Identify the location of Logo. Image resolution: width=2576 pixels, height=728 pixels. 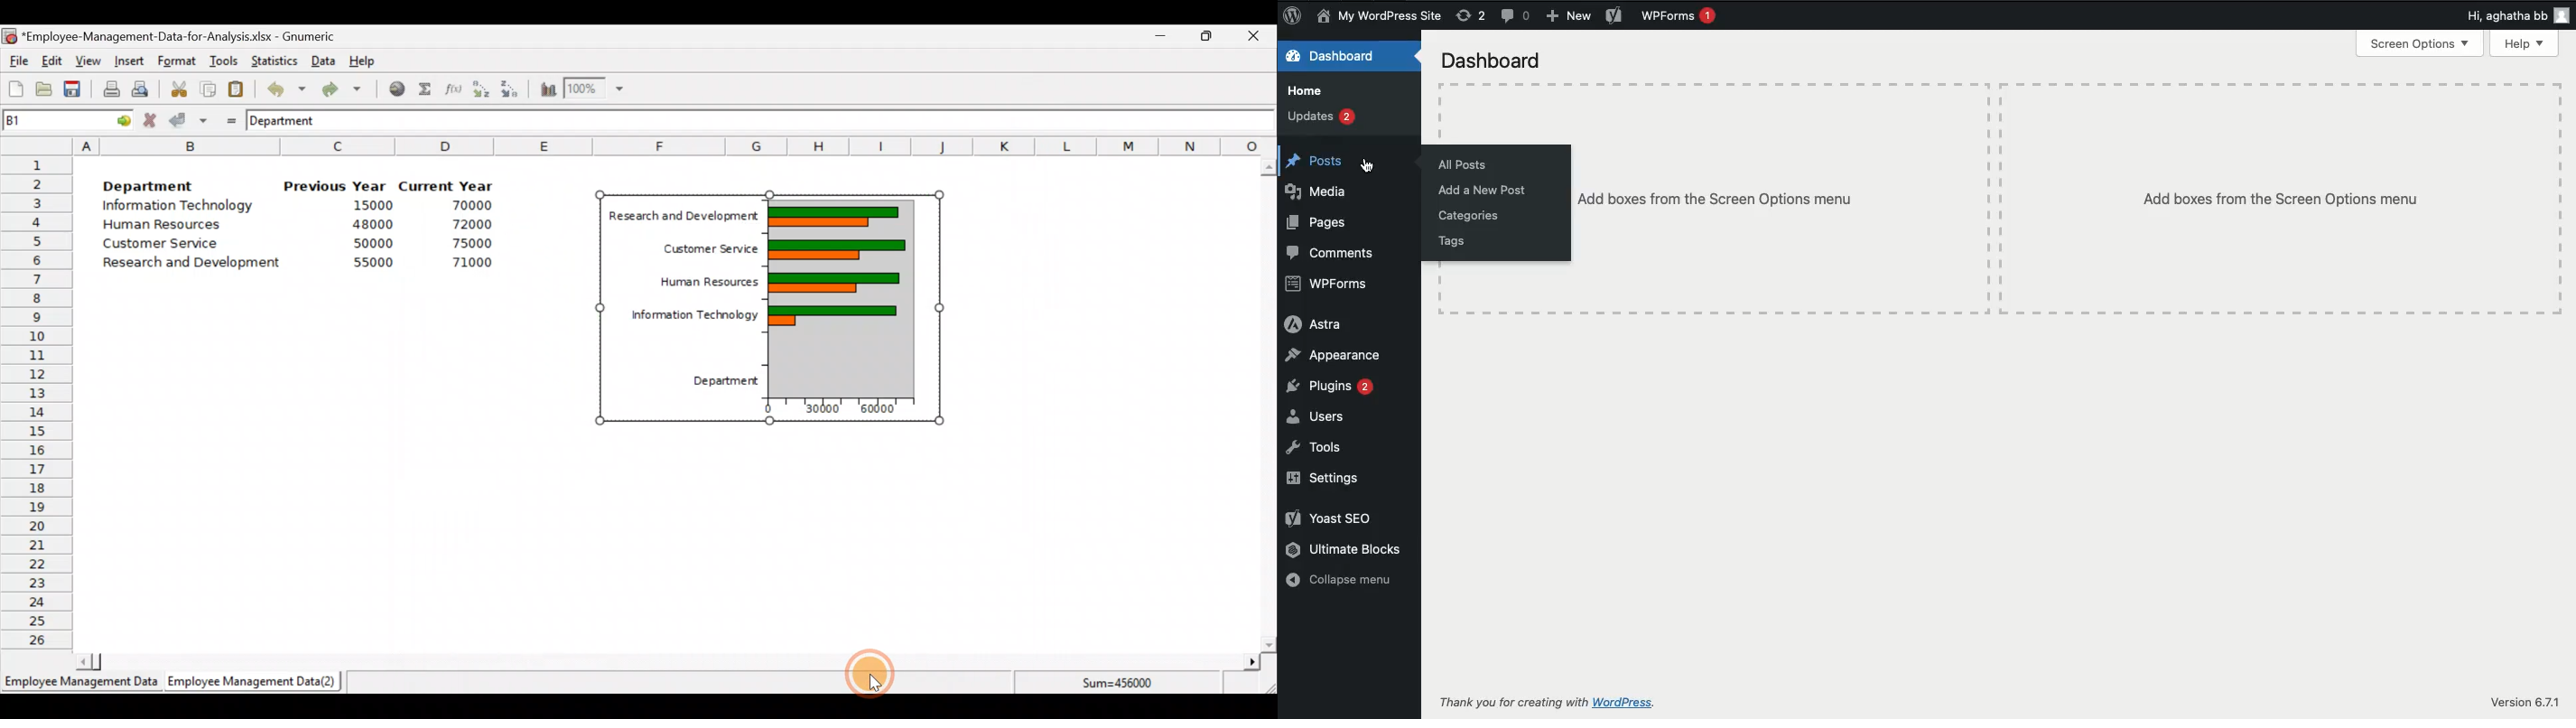
(1295, 15).